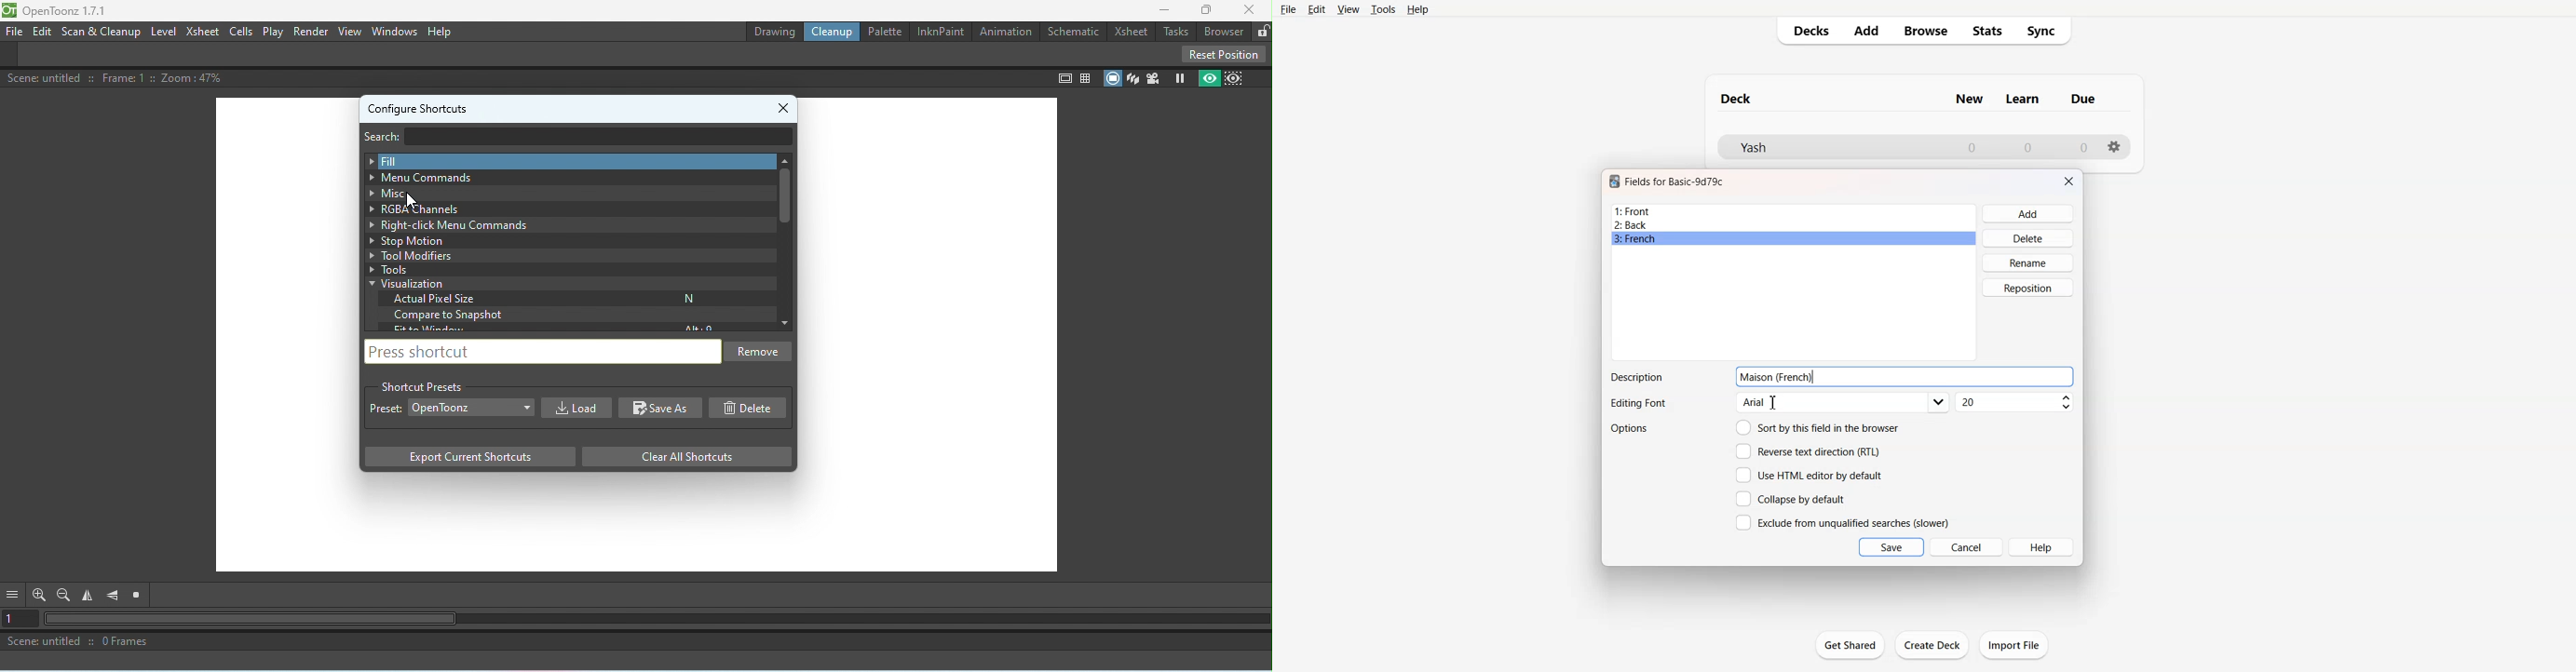 The image size is (2576, 672). I want to click on Level, so click(164, 32).